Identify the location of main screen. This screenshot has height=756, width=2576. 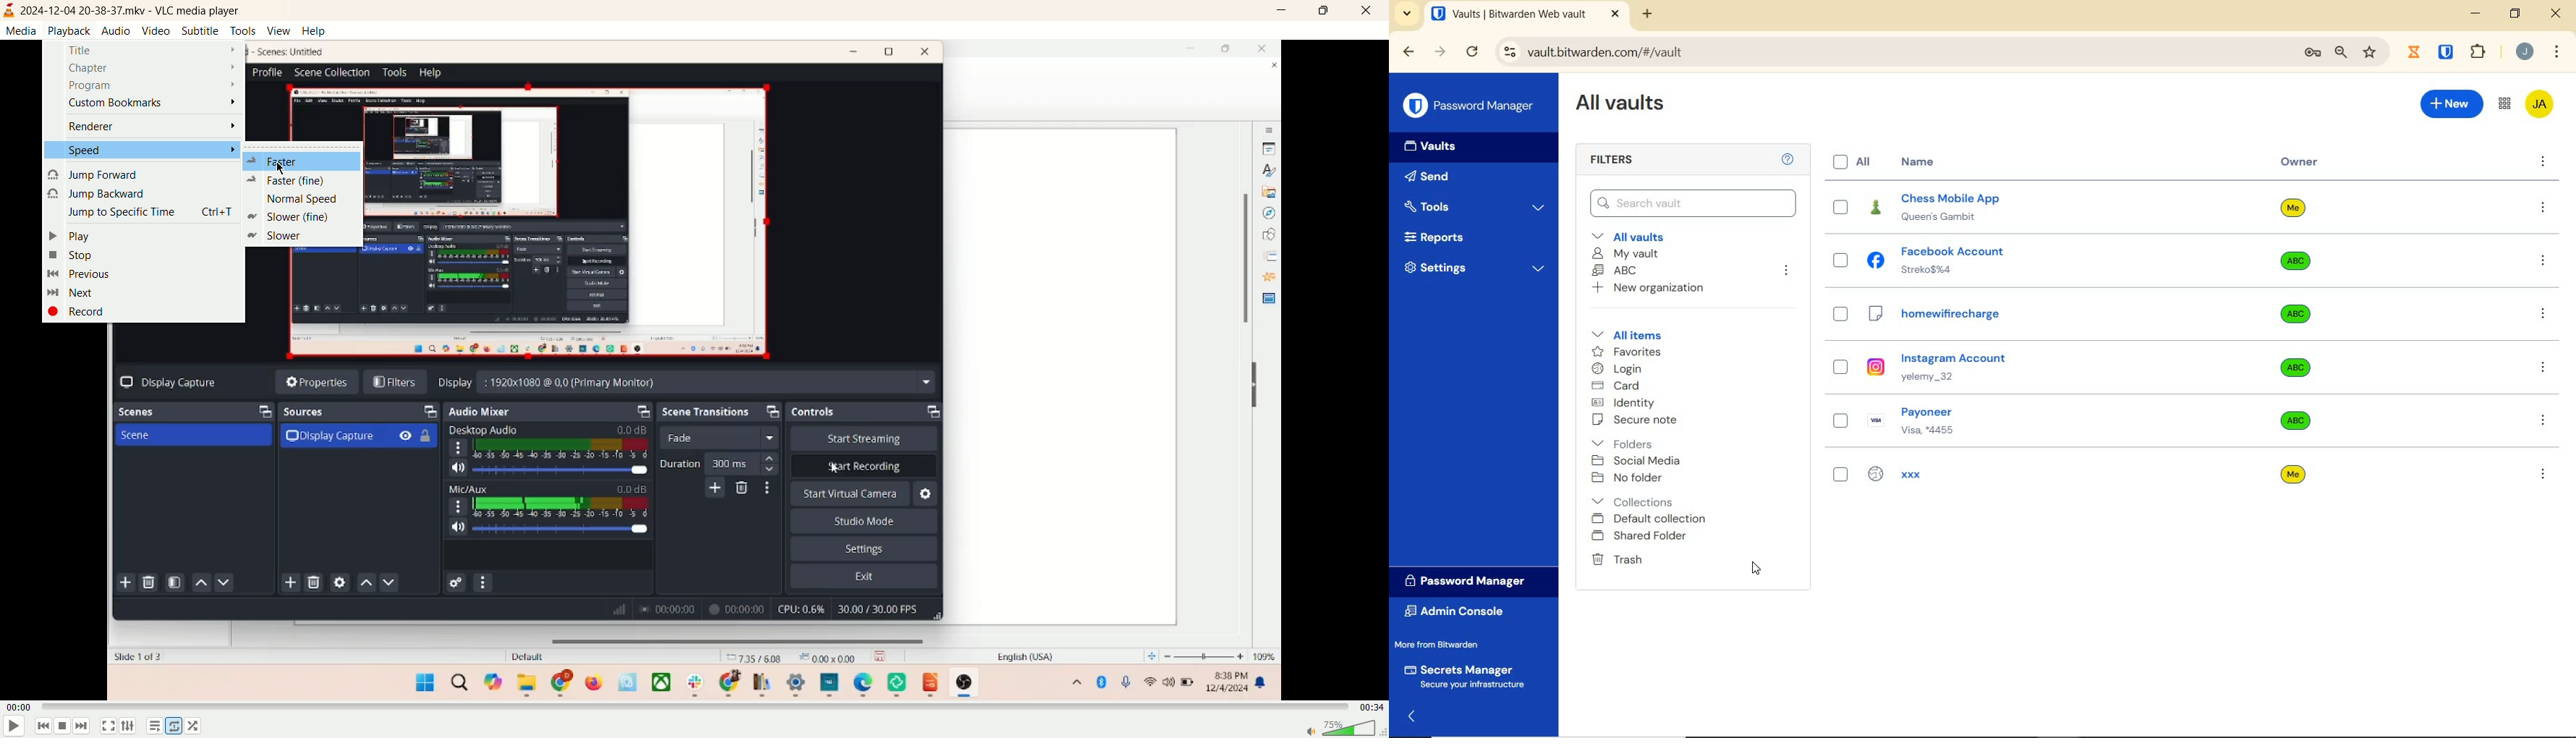
(694, 515).